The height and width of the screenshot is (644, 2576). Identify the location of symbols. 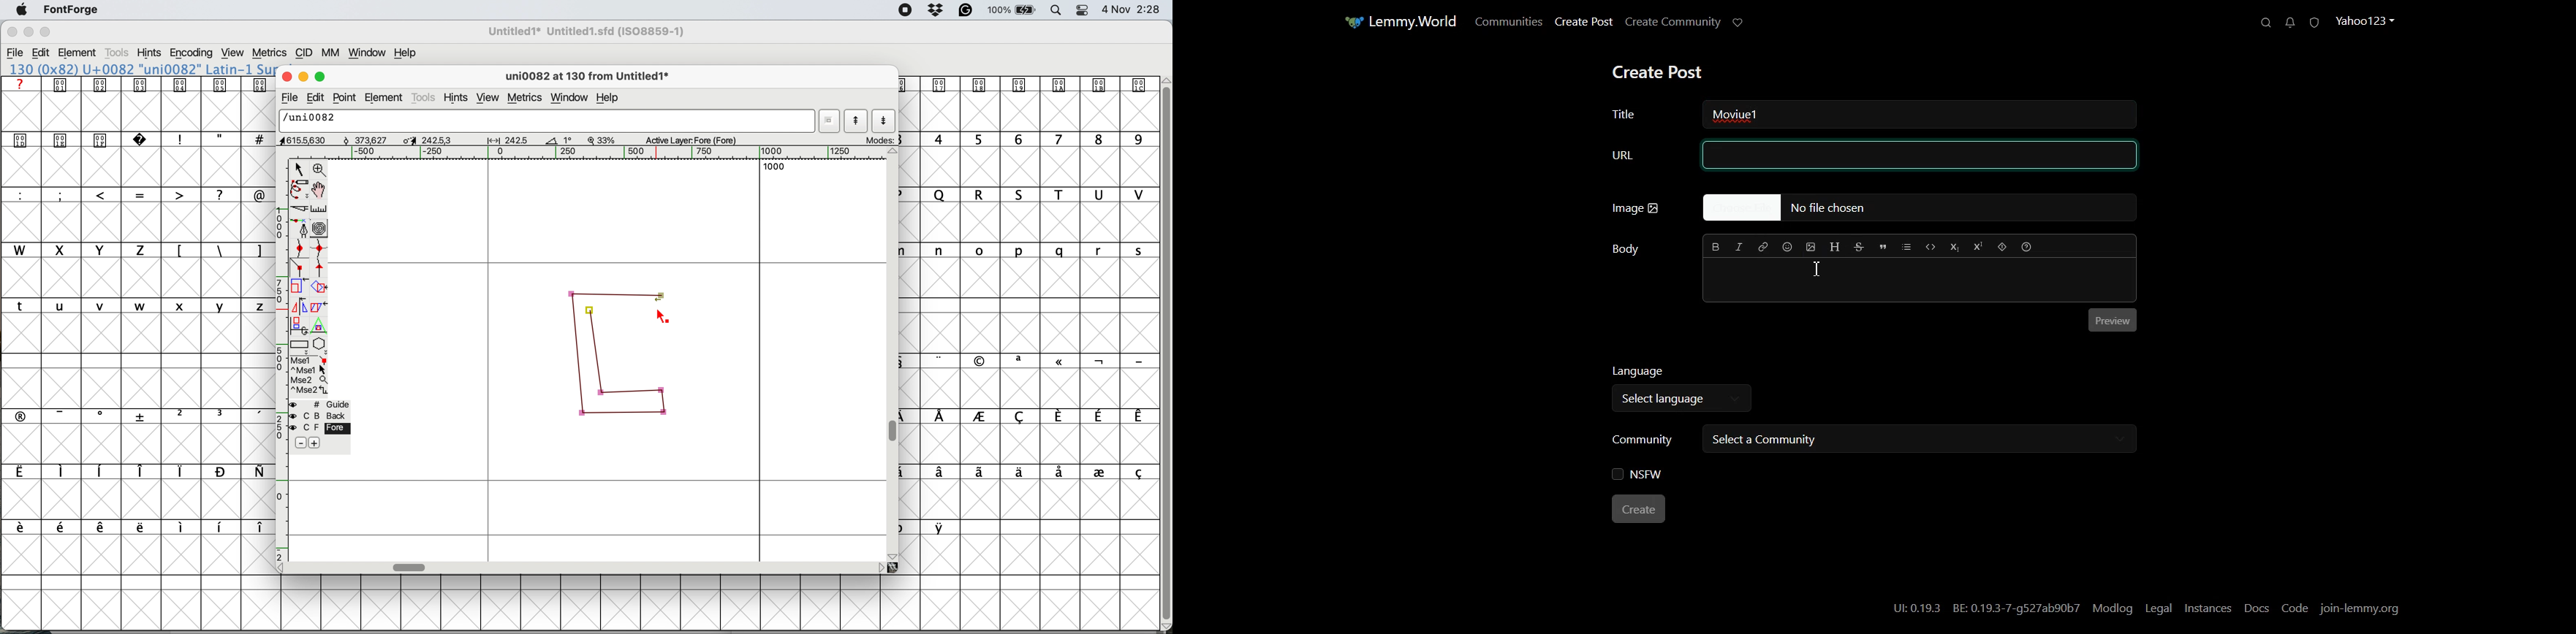
(144, 415).